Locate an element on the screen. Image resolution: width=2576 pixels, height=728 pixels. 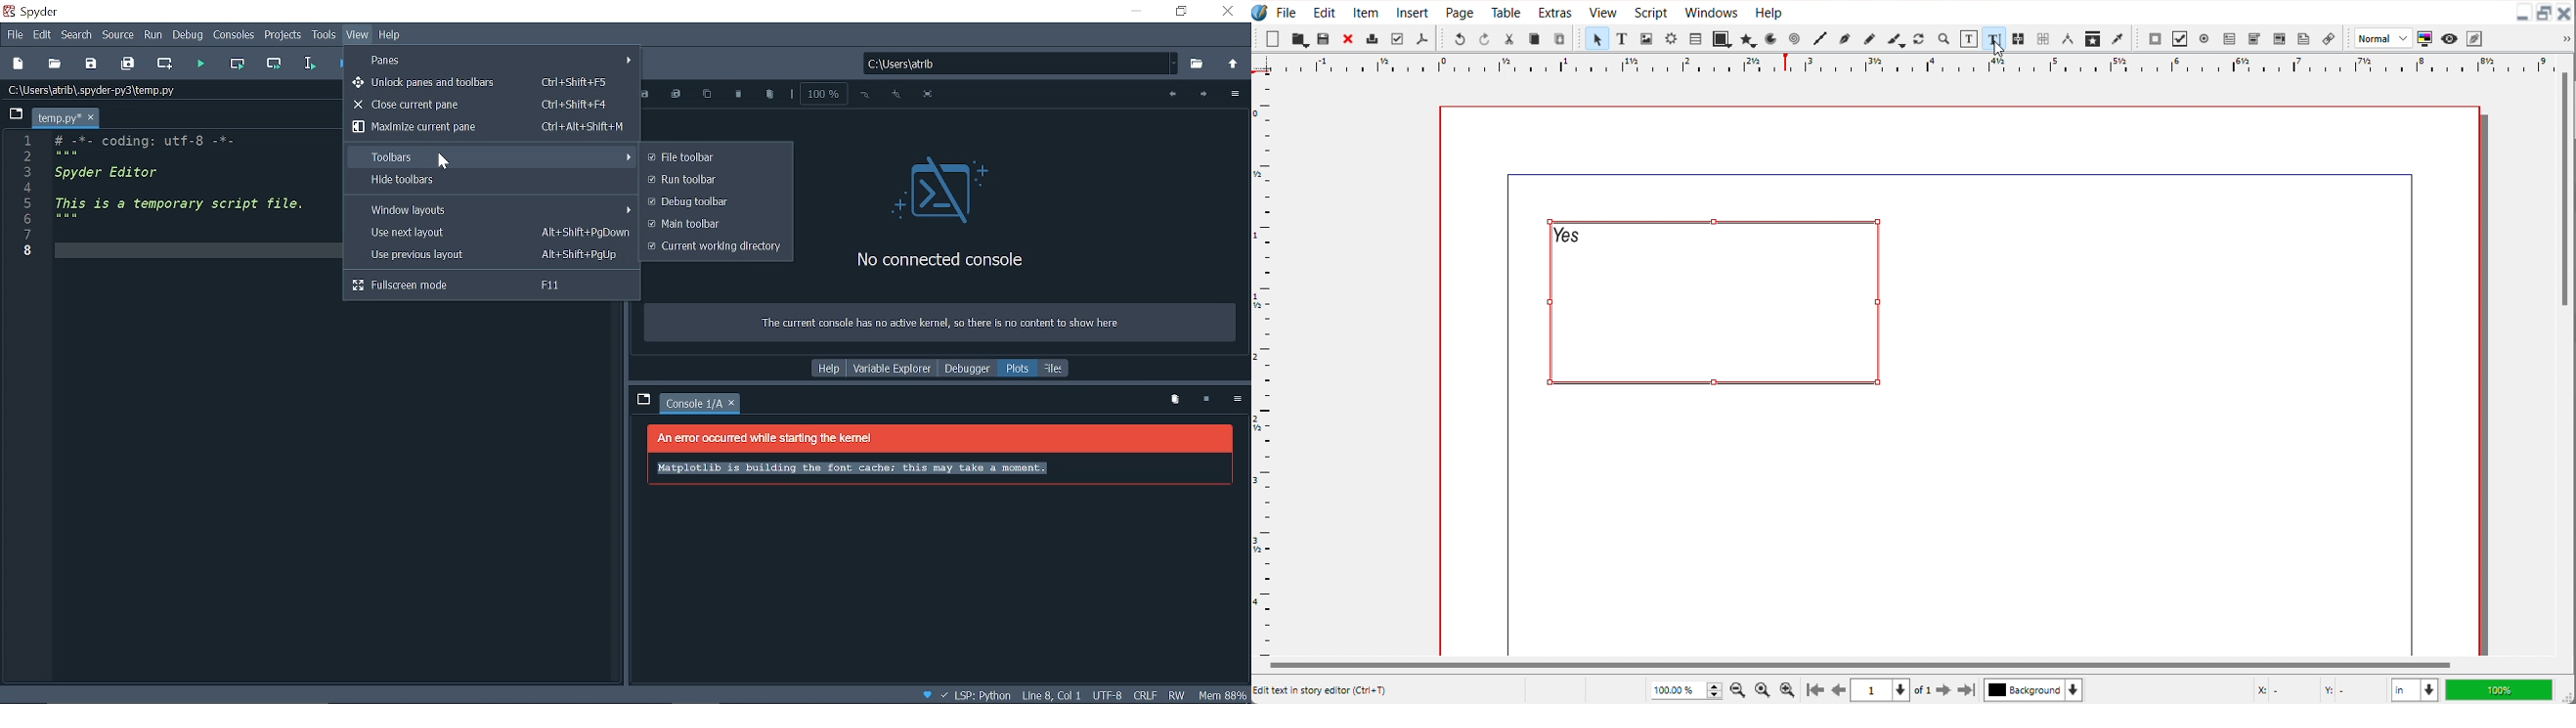
Go to the last page is located at coordinates (1966, 690).